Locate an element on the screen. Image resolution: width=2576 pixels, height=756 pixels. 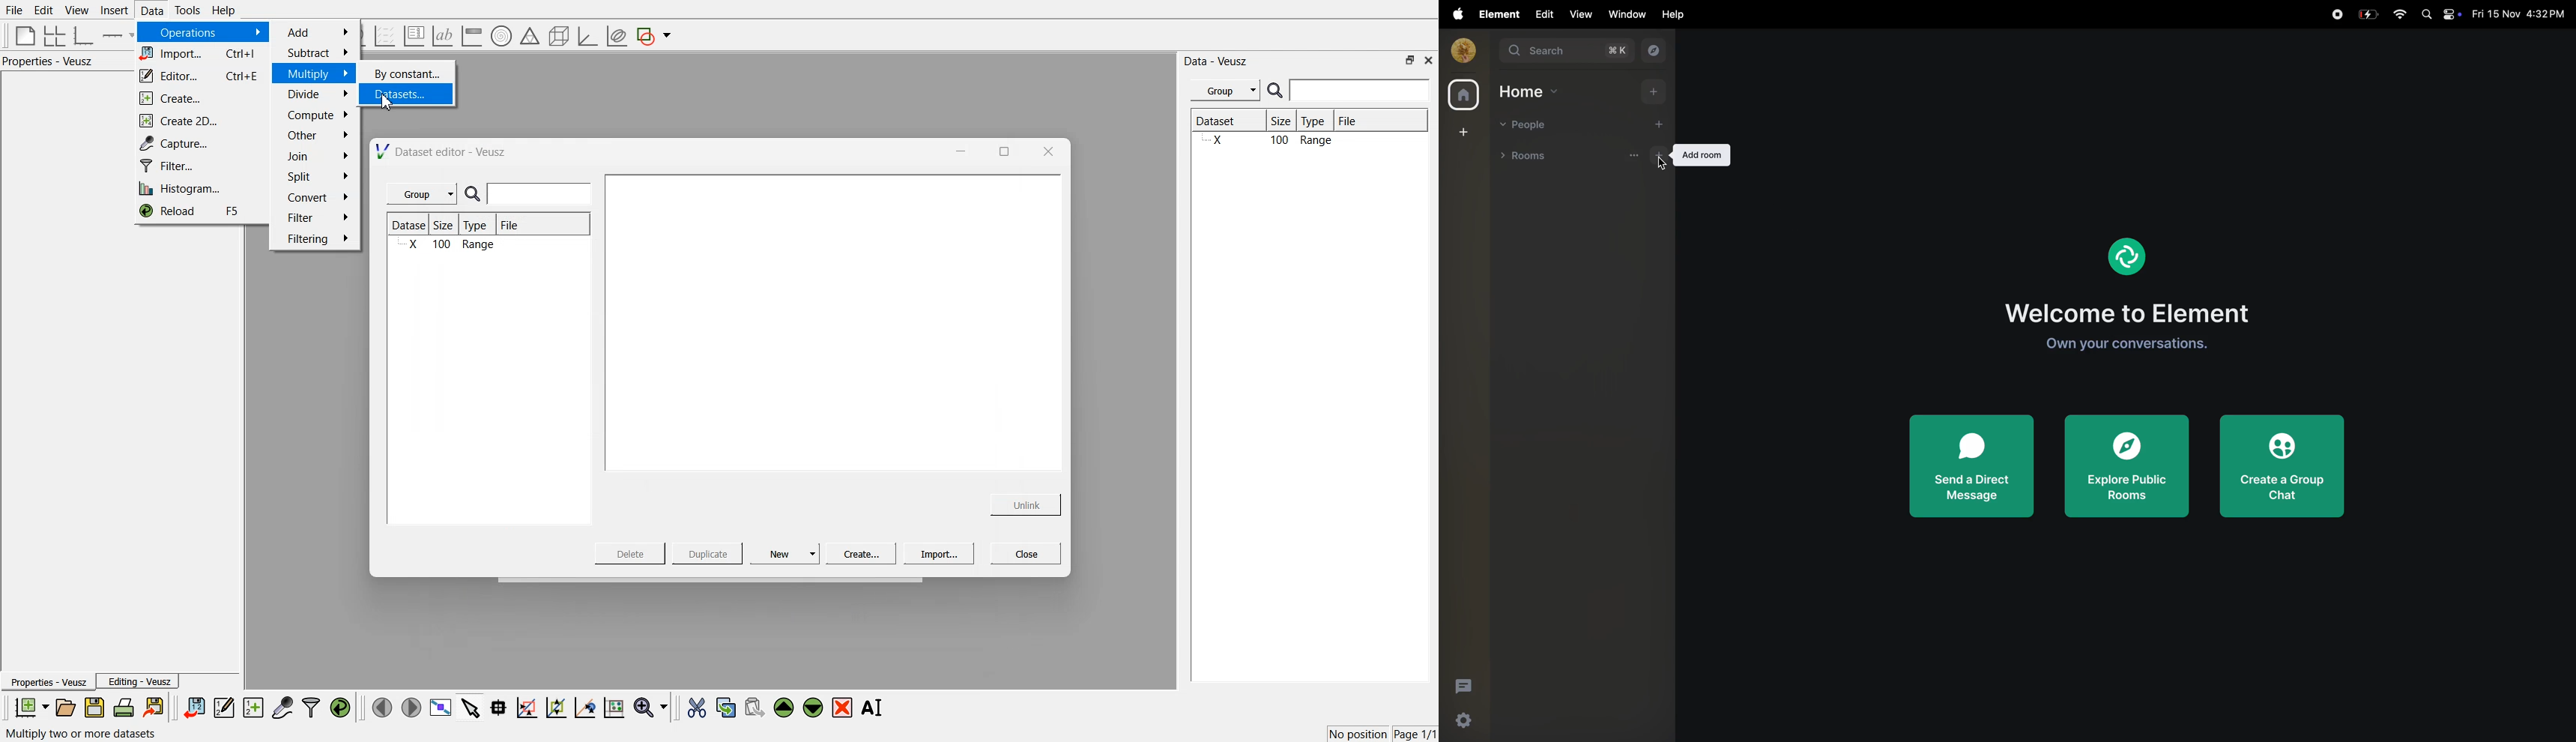
create room is located at coordinates (1461, 132).